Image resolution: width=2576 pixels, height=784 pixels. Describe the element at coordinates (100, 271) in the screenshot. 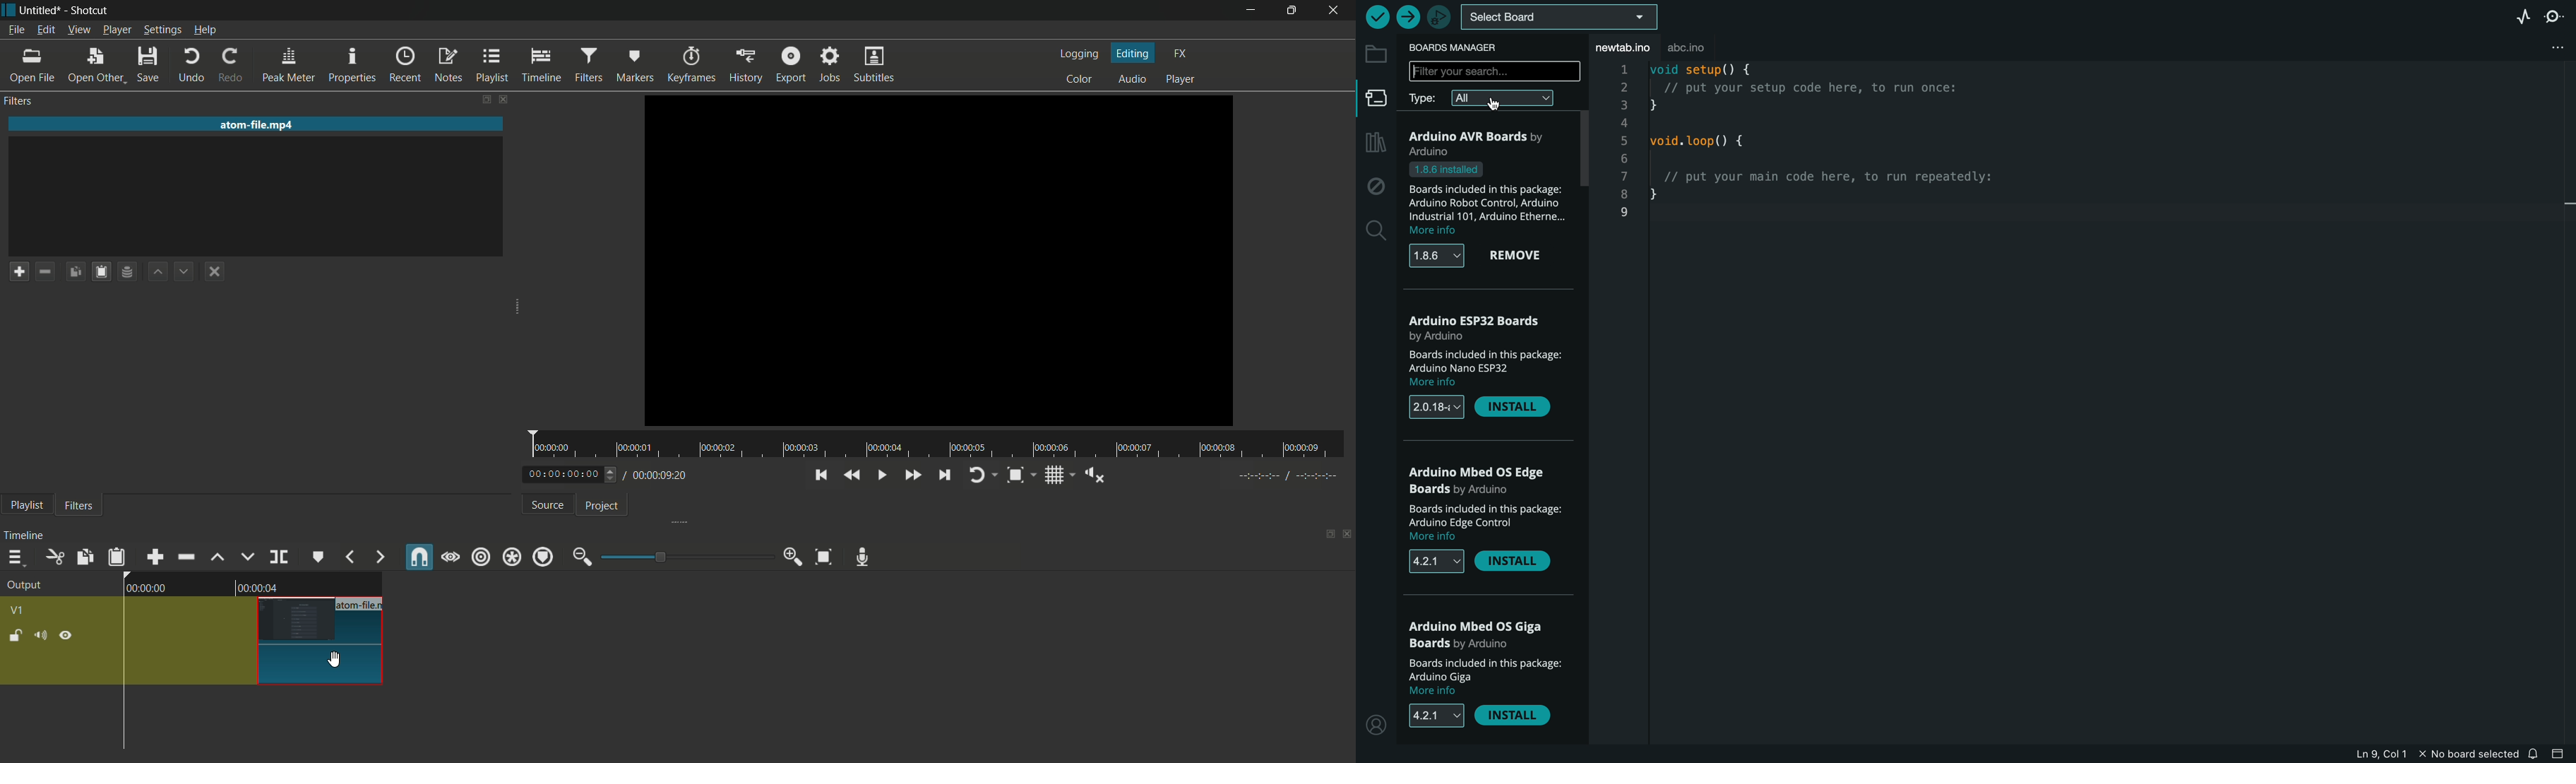

I see `paste` at that location.